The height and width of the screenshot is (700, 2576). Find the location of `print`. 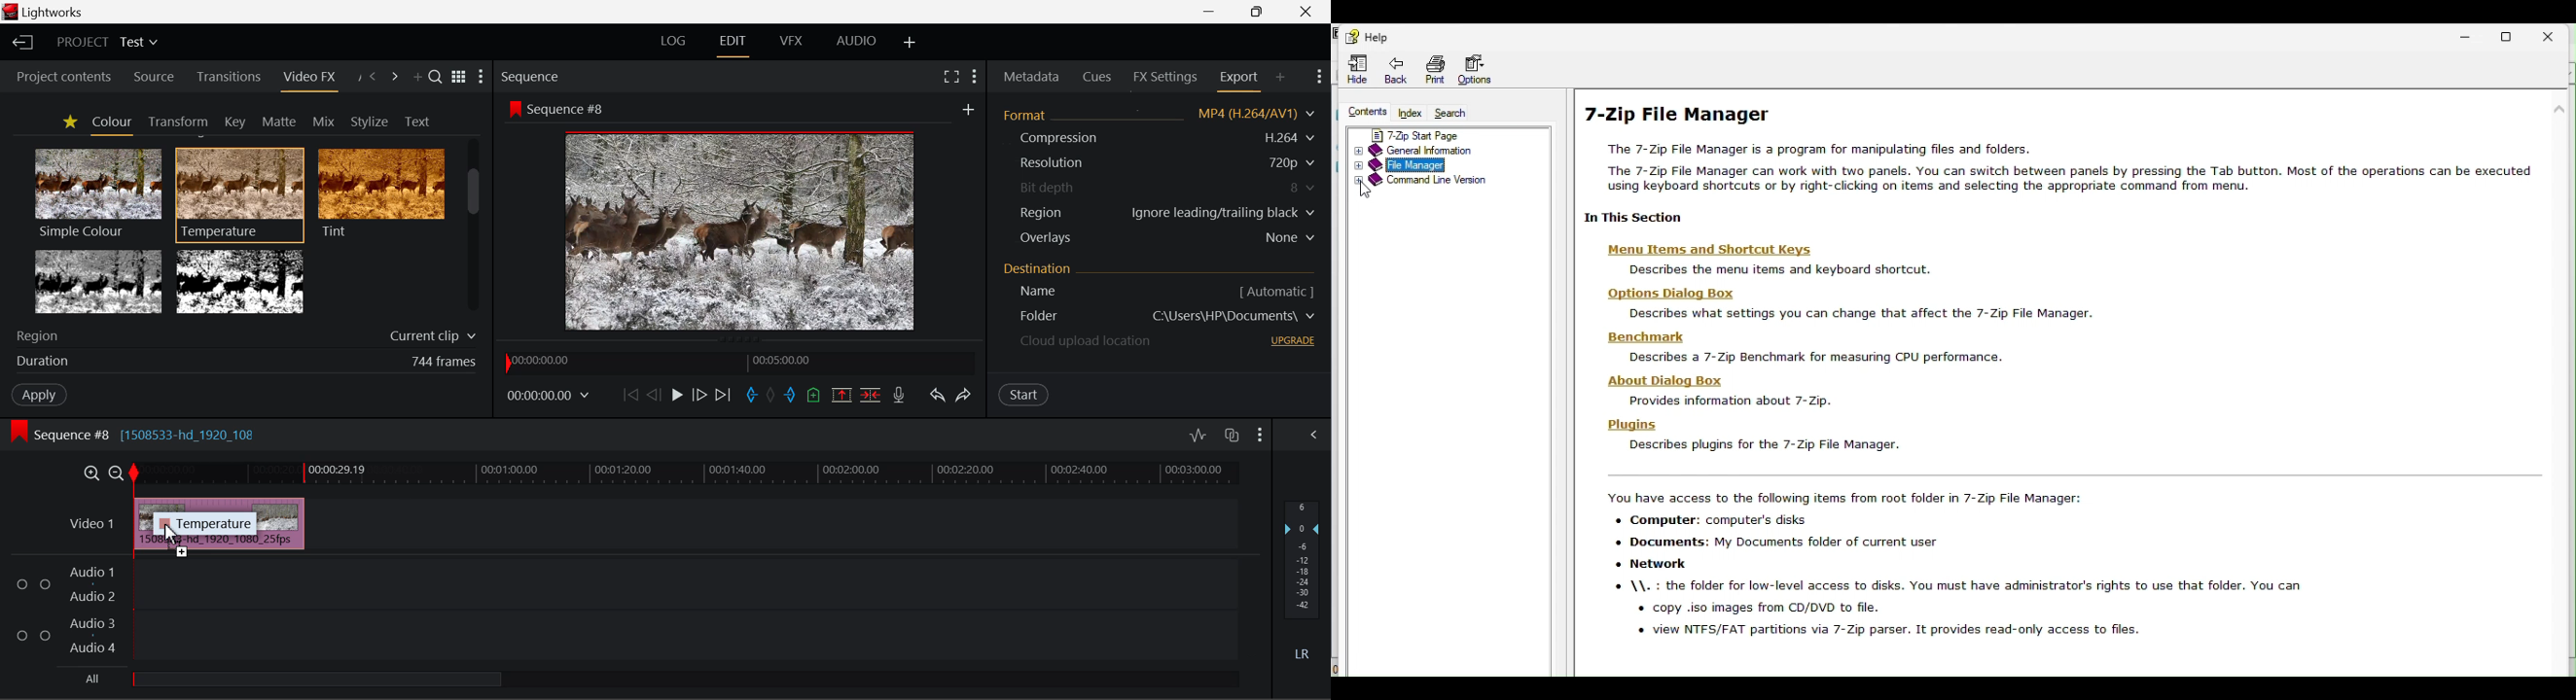

print is located at coordinates (1437, 69).